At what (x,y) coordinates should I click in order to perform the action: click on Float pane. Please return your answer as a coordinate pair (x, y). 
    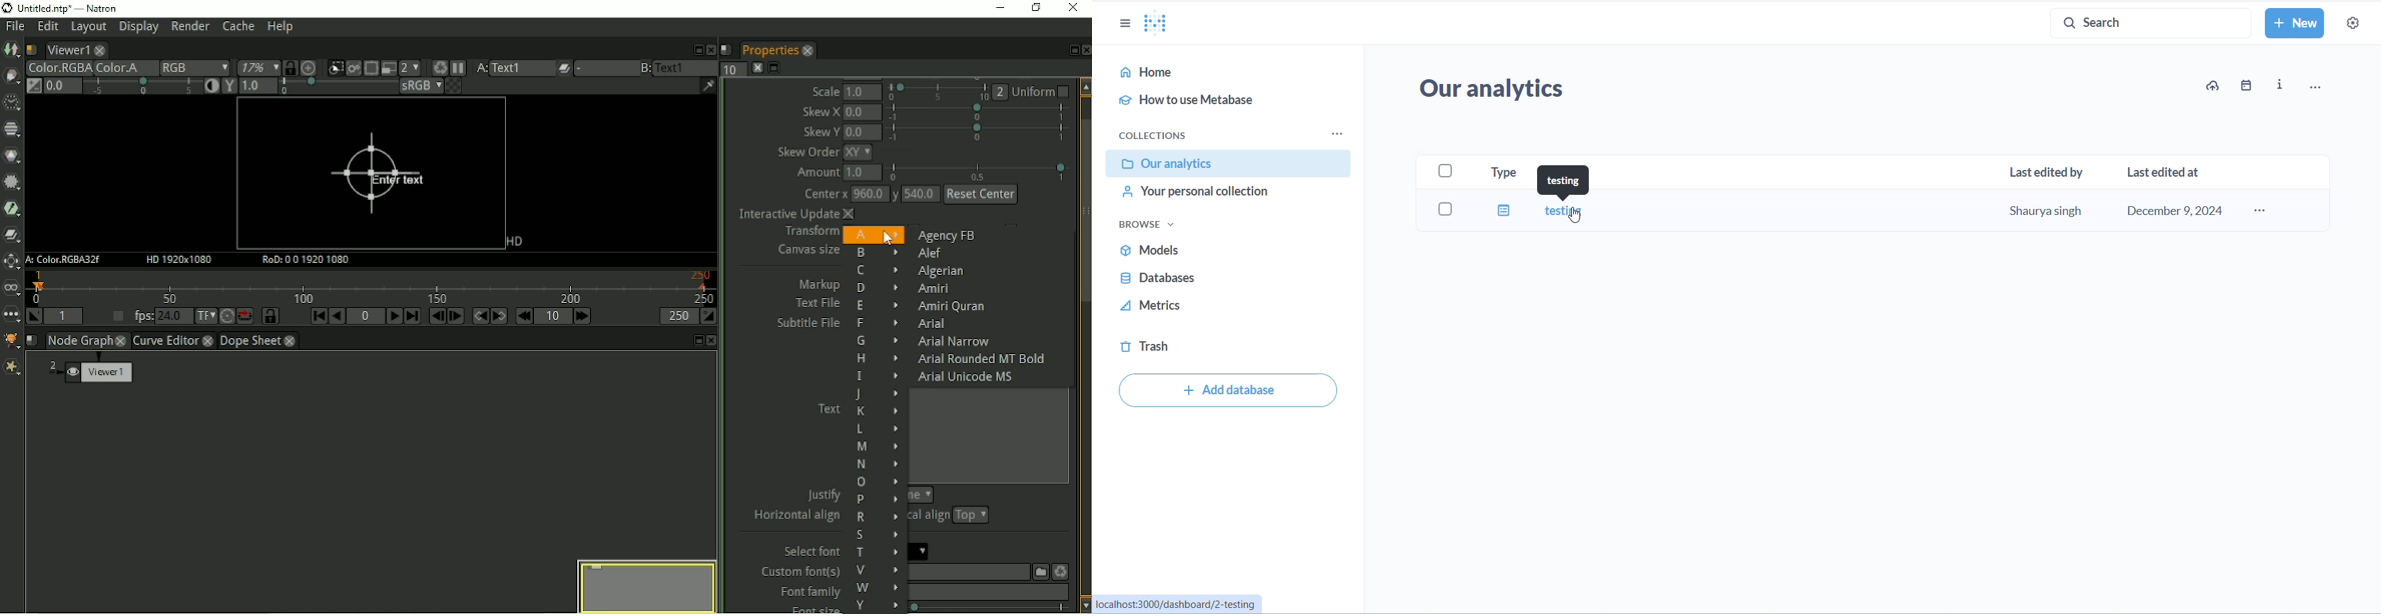
    Looking at the image, I should click on (696, 340).